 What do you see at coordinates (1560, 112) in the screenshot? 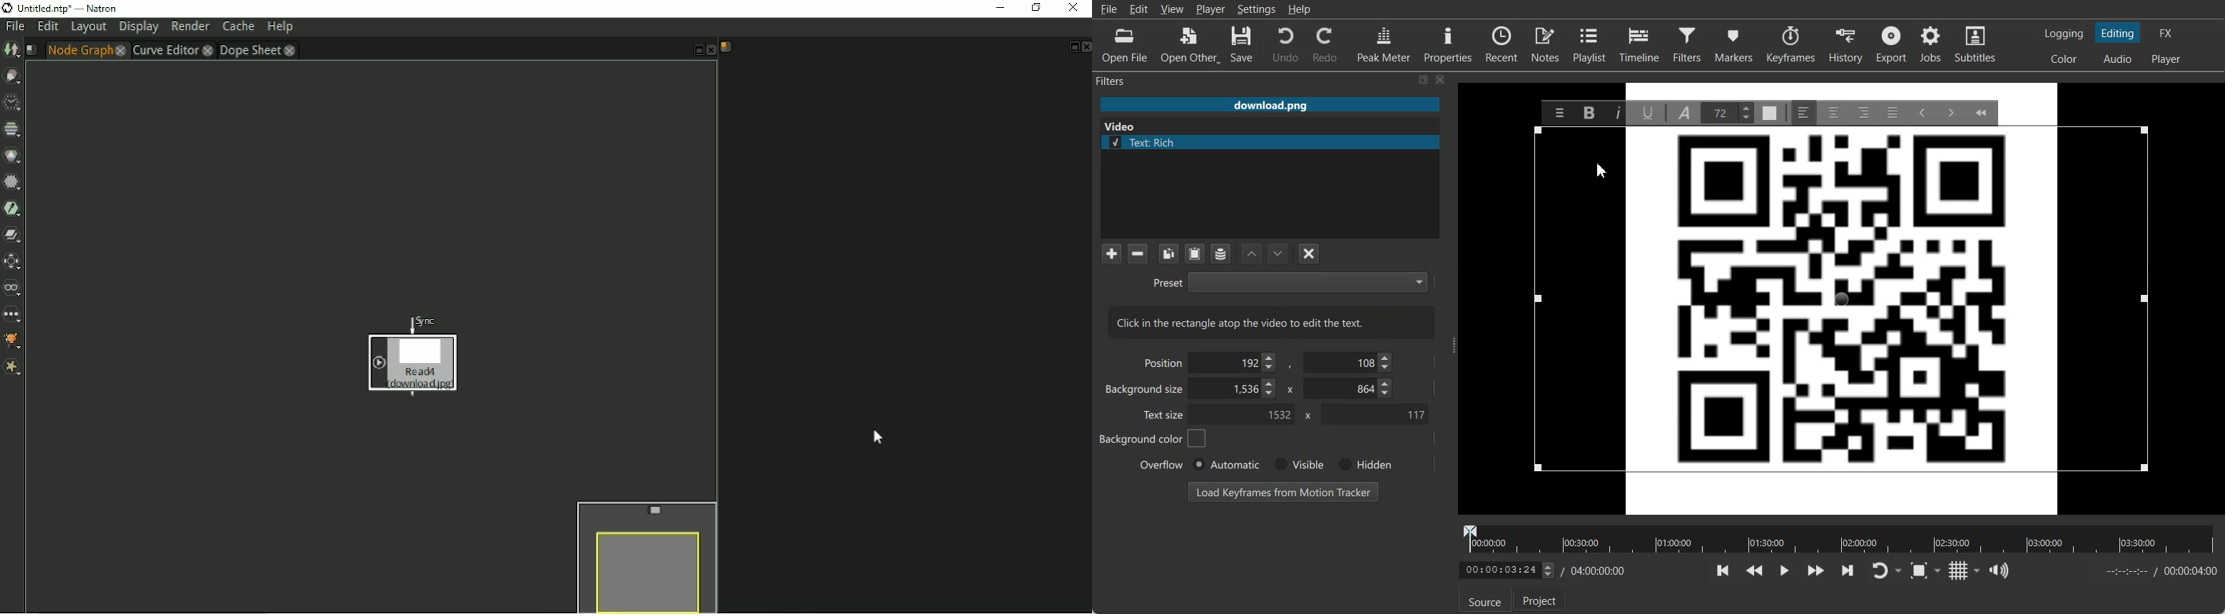
I see `Menu` at bounding box center [1560, 112].